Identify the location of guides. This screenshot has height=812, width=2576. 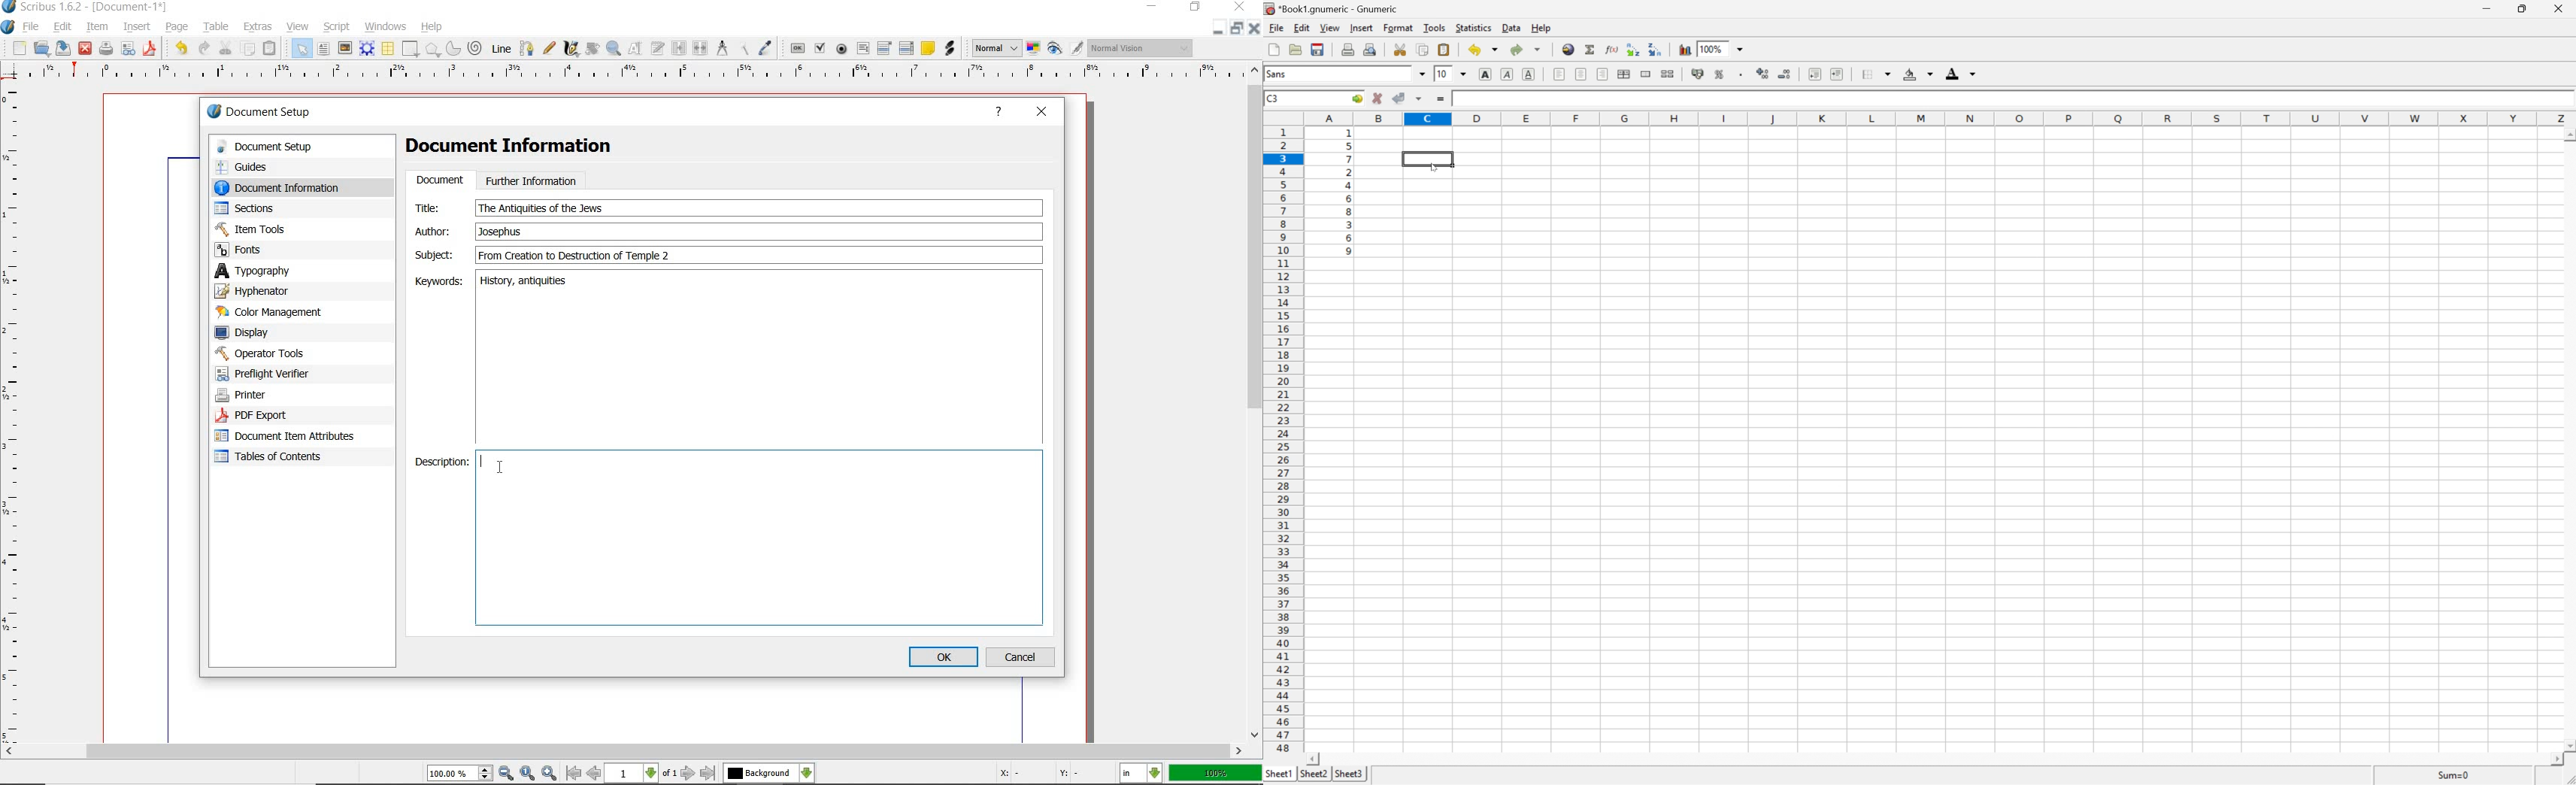
(287, 166).